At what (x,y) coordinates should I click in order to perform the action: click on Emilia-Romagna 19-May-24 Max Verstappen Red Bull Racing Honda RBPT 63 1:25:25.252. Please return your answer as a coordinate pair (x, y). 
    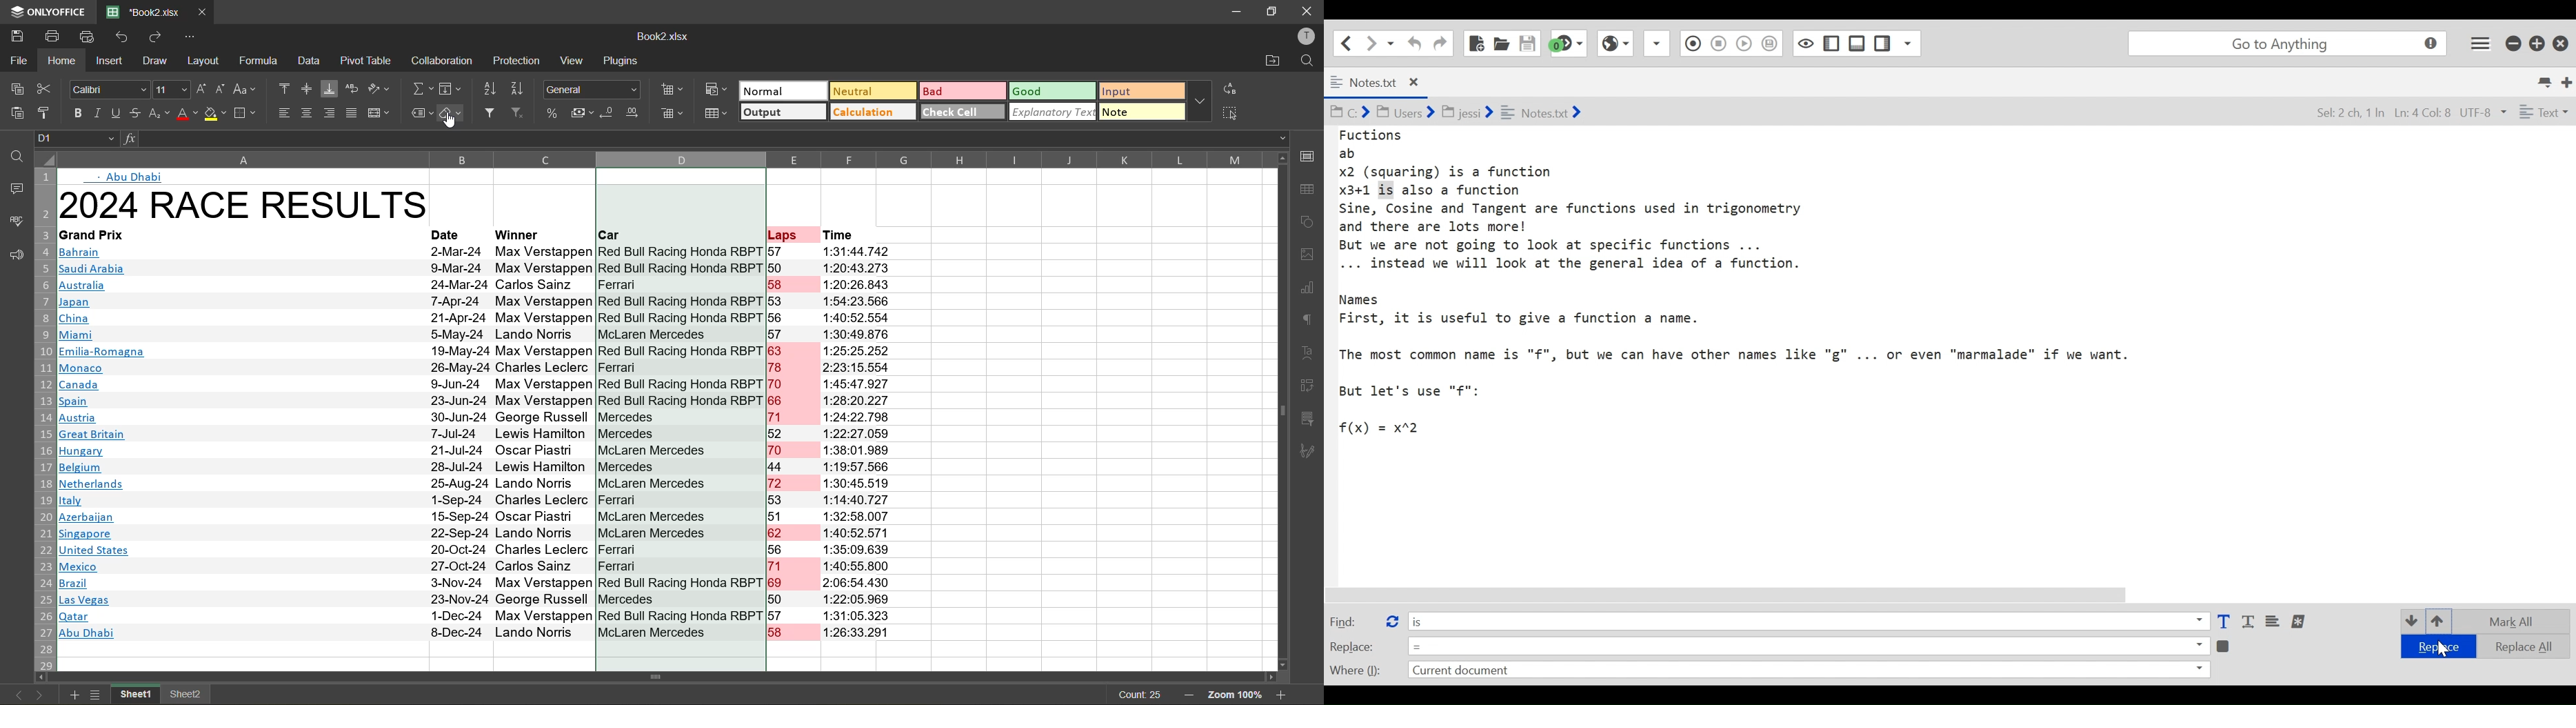
    Looking at the image, I should click on (477, 350).